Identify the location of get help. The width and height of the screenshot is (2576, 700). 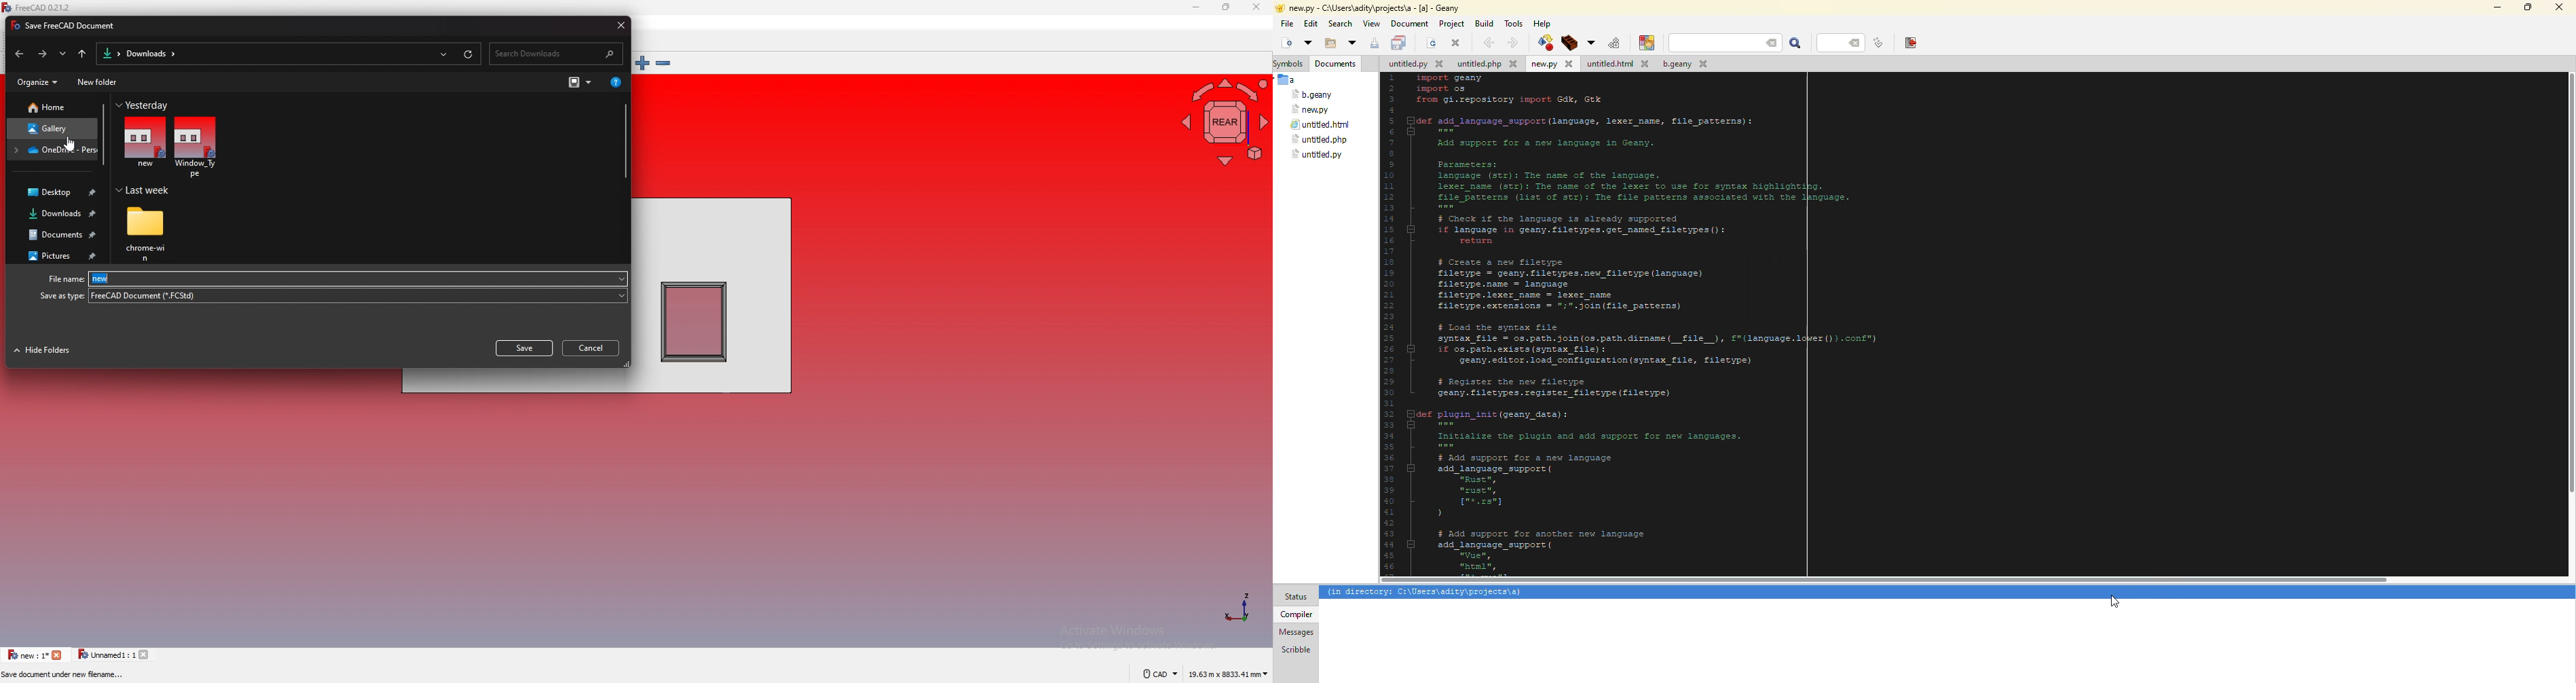
(615, 82).